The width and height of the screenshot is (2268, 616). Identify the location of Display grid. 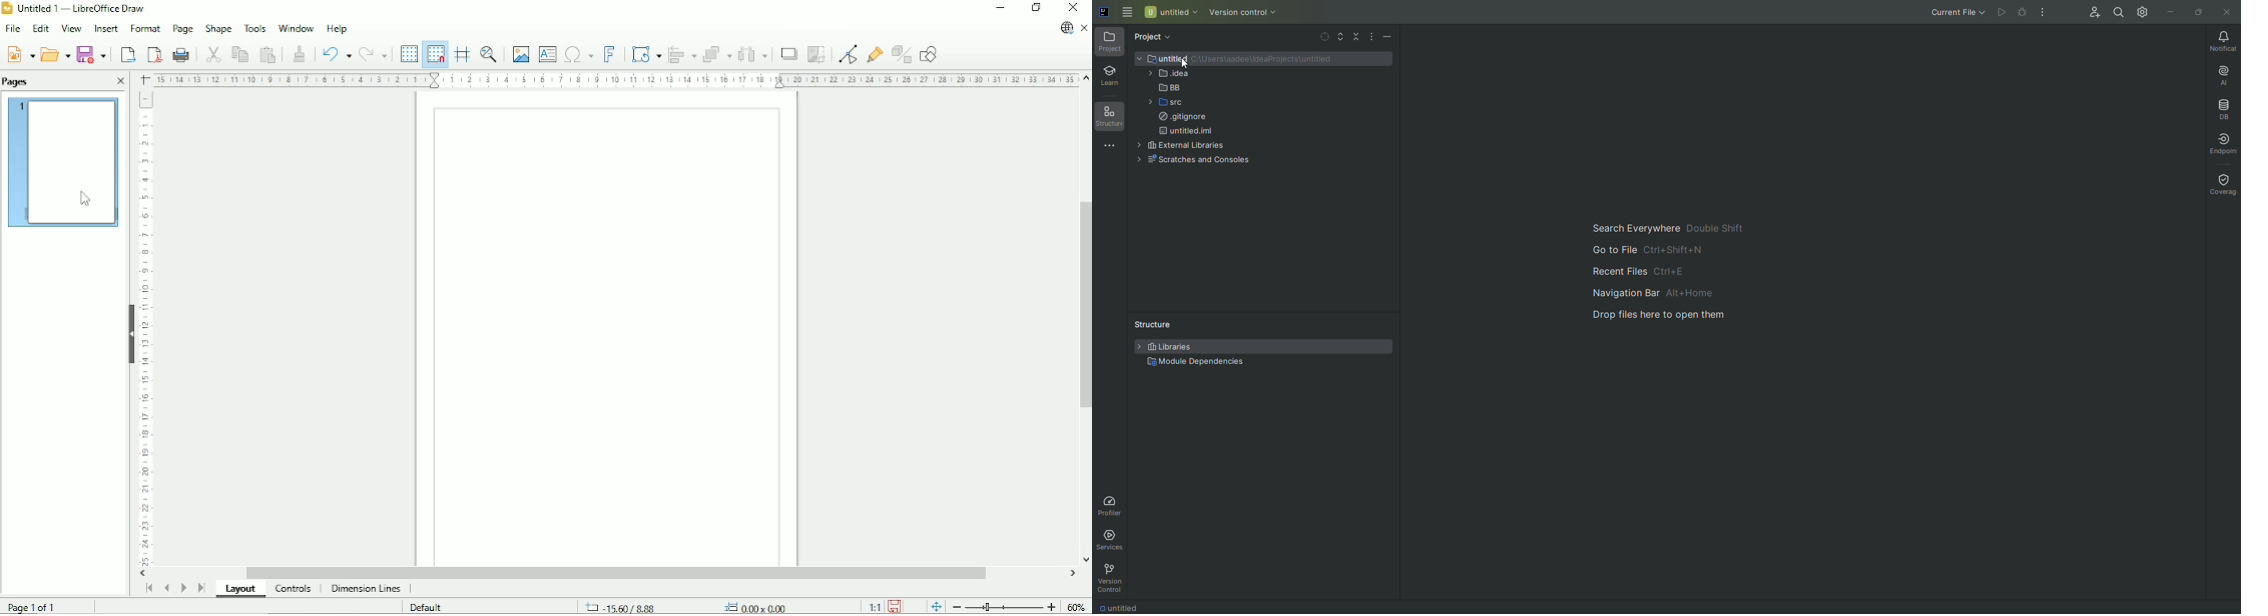
(408, 53).